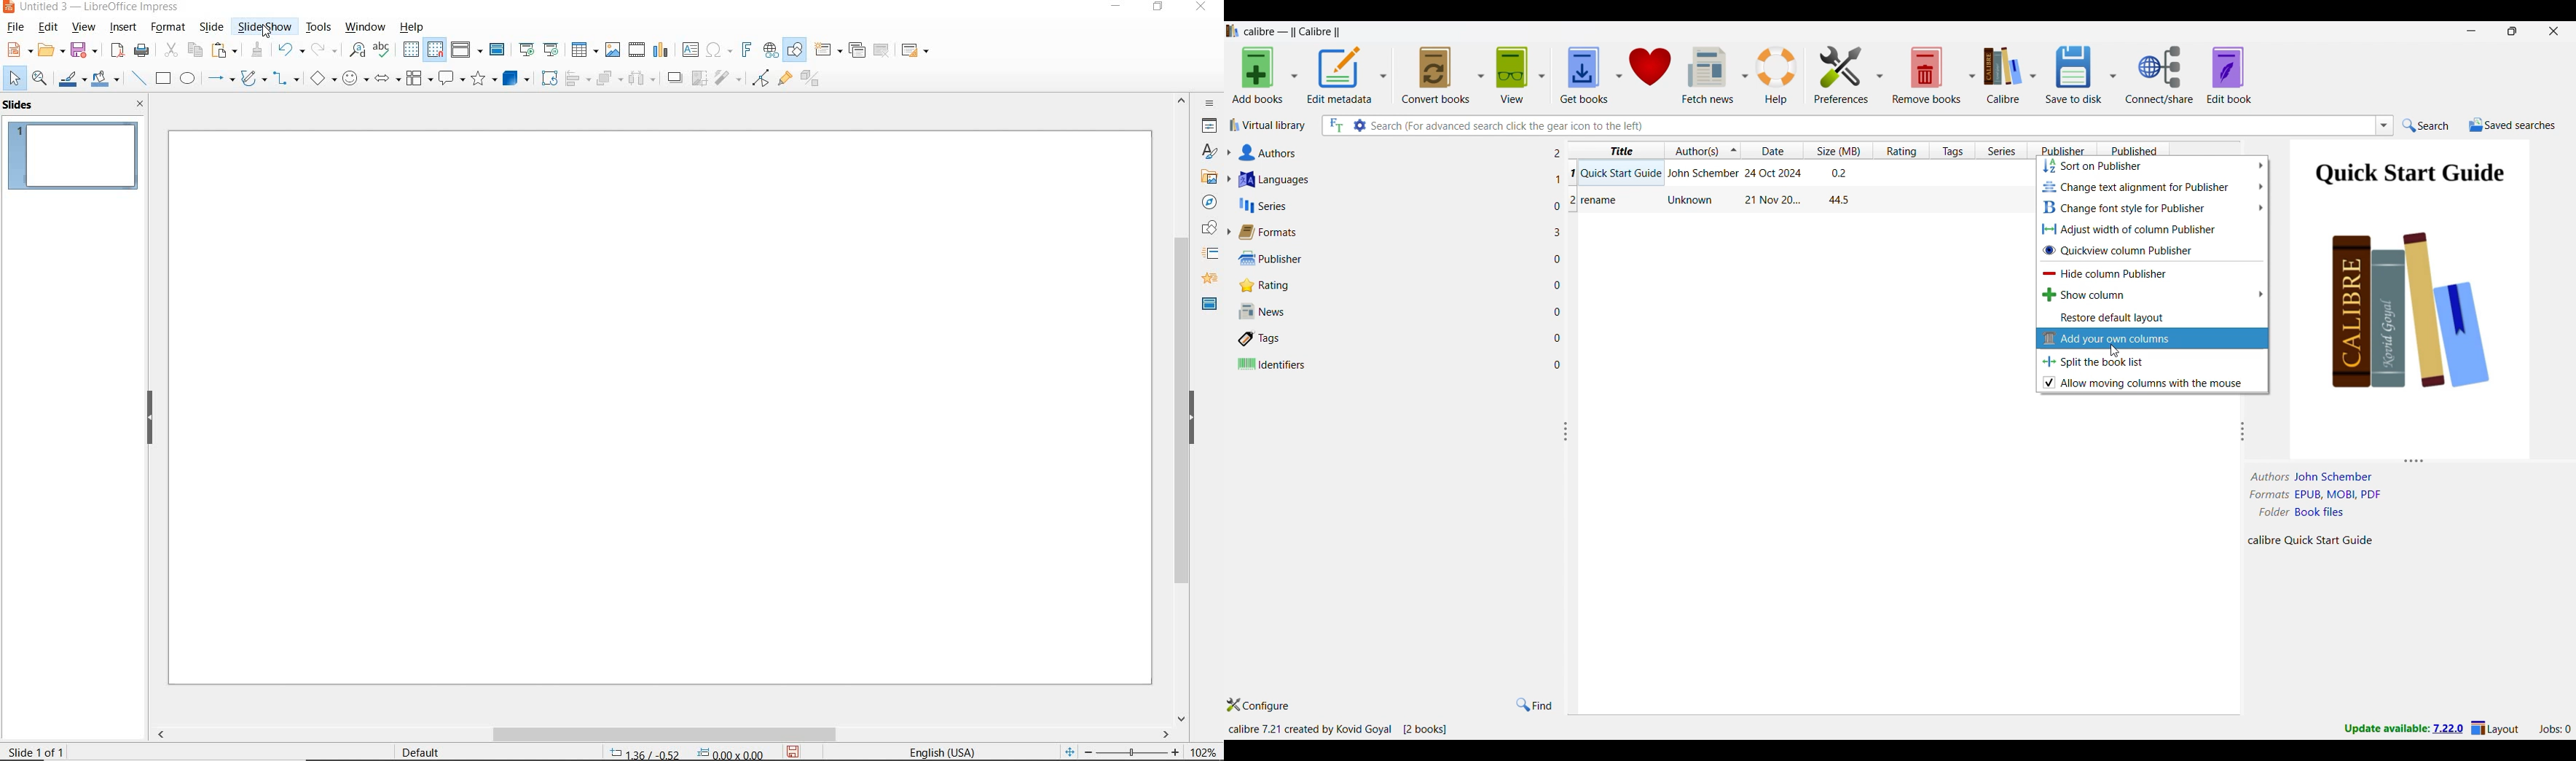 This screenshot has width=2576, height=784. Describe the element at coordinates (165, 78) in the screenshot. I see `RECTANGLE` at that location.